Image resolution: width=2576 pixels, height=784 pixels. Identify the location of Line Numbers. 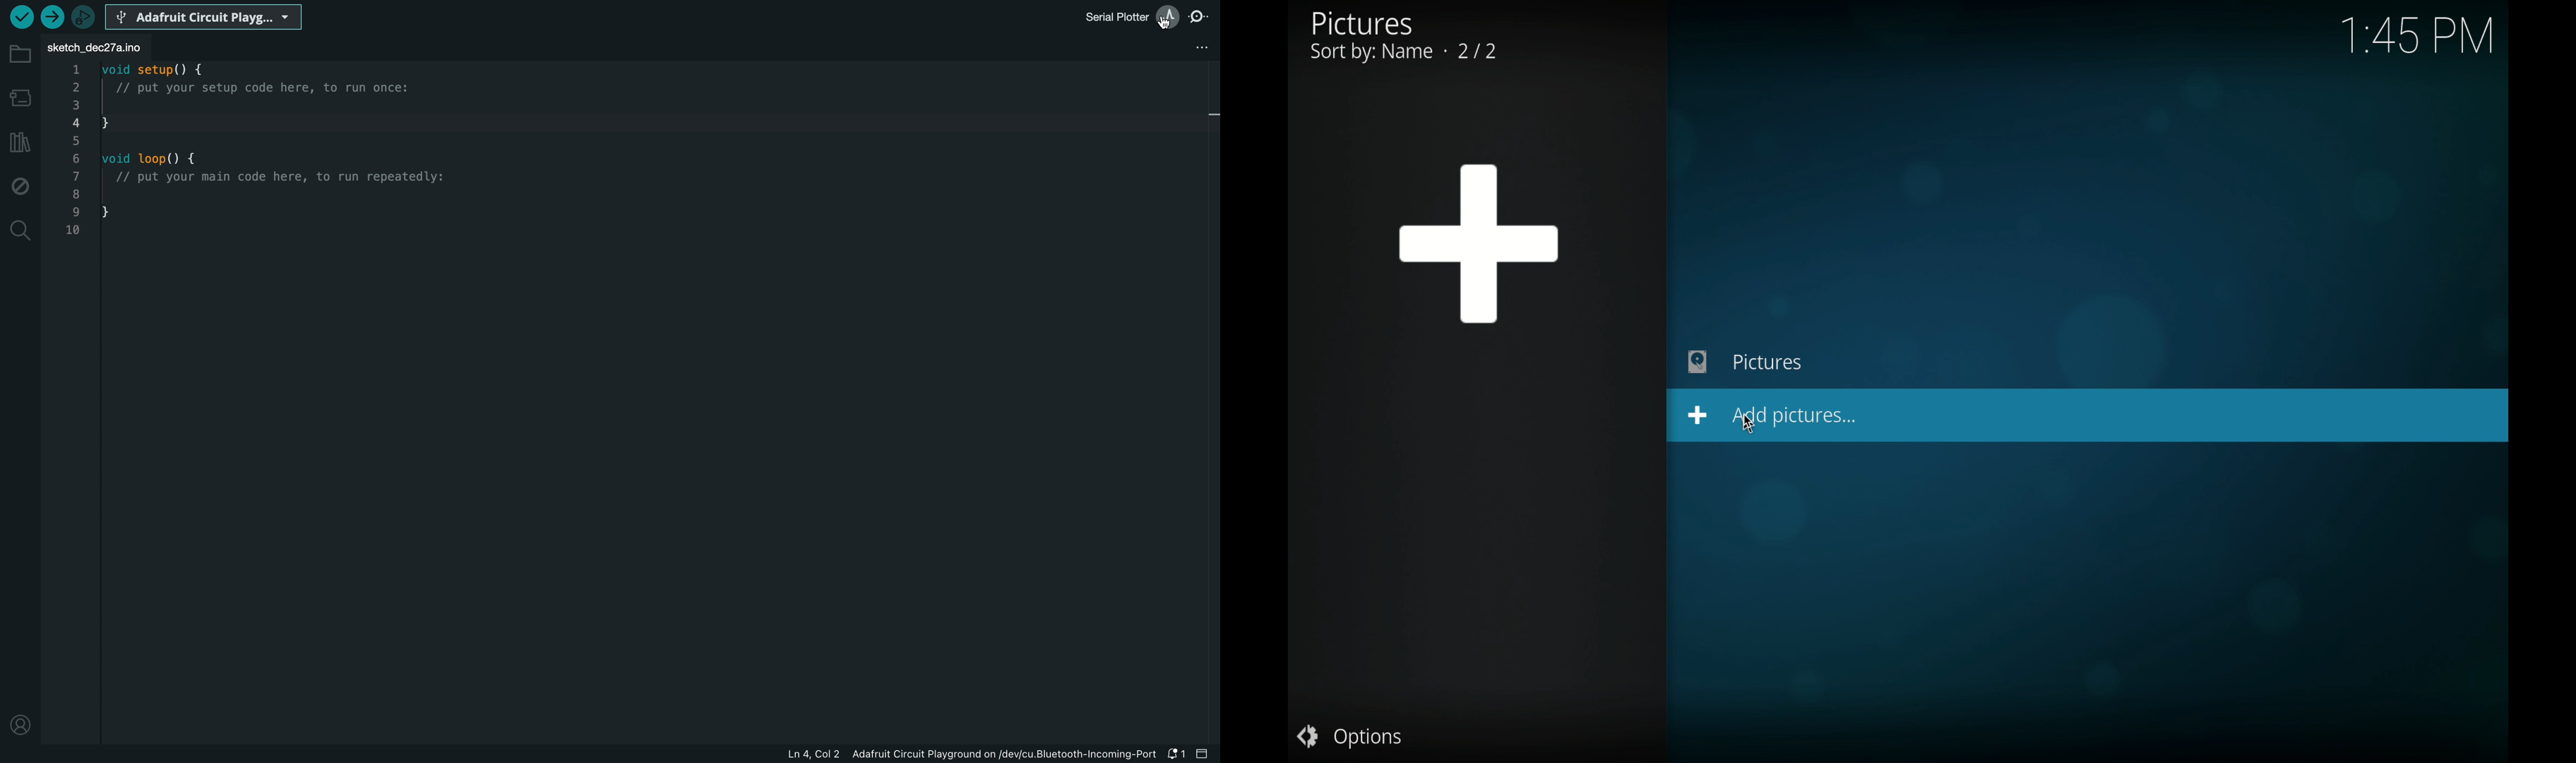
(75, 151).